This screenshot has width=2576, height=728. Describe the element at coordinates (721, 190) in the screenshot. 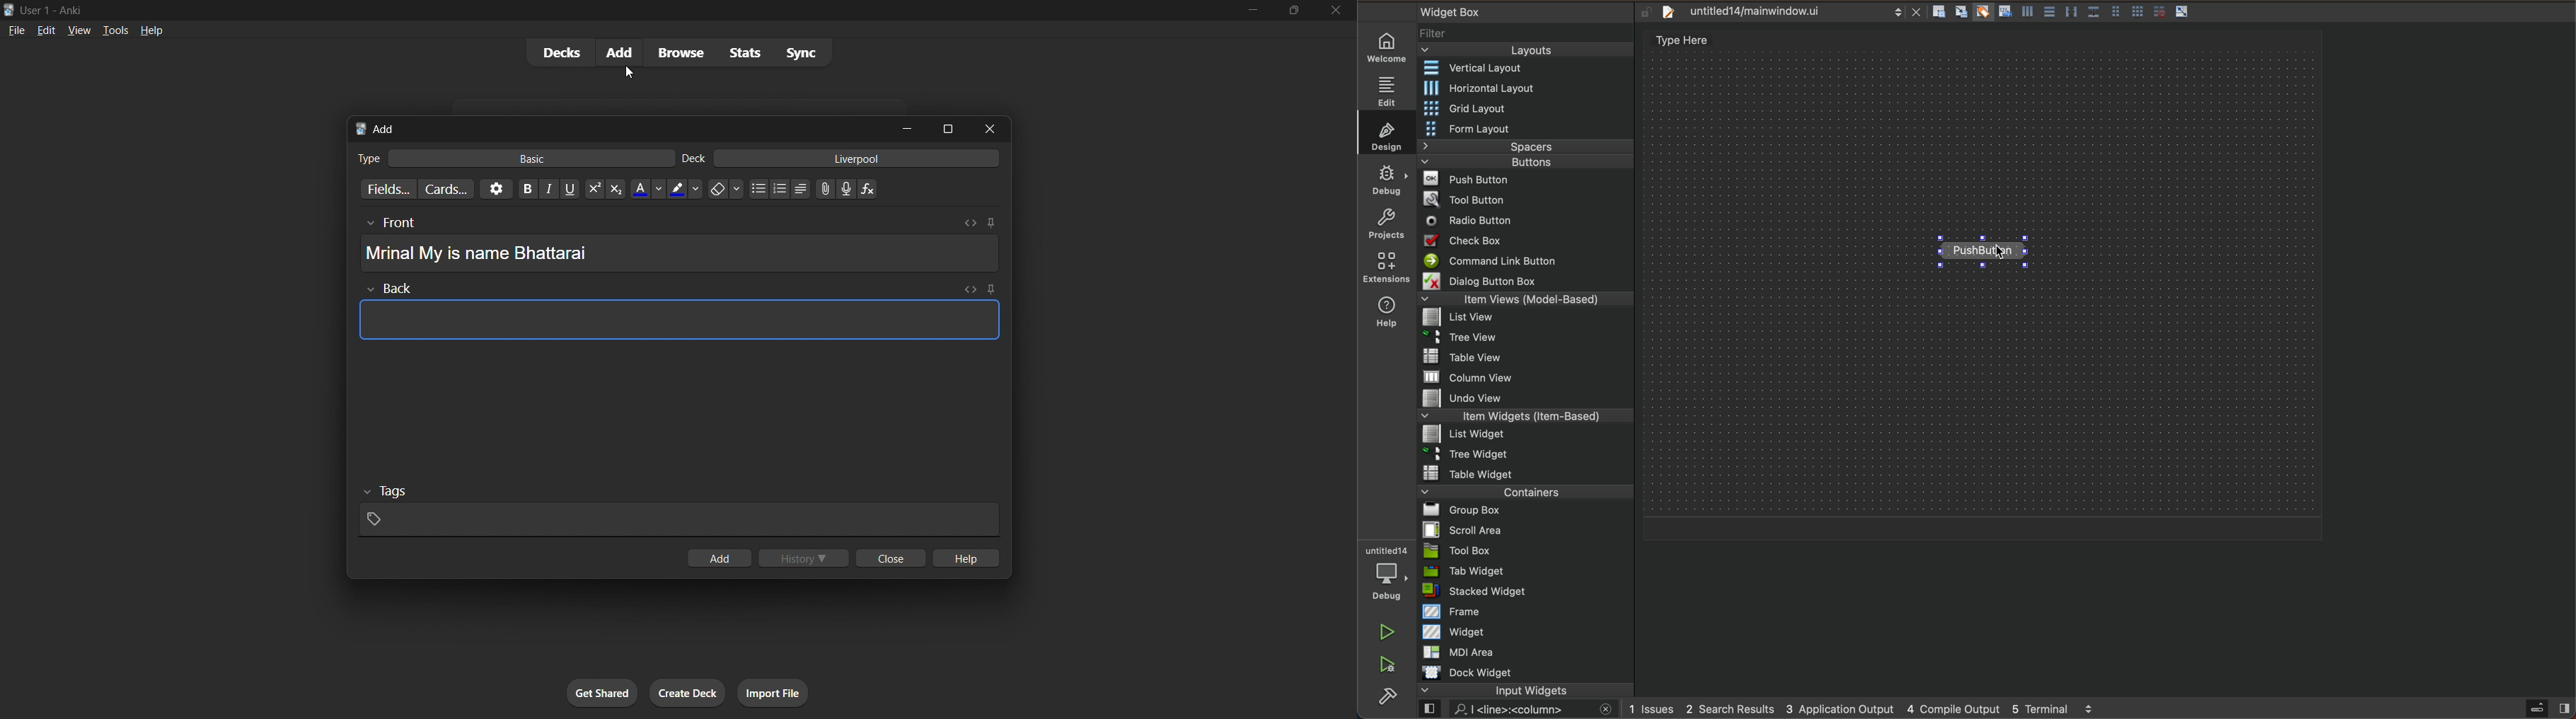

I see `erase formatting` at that location.